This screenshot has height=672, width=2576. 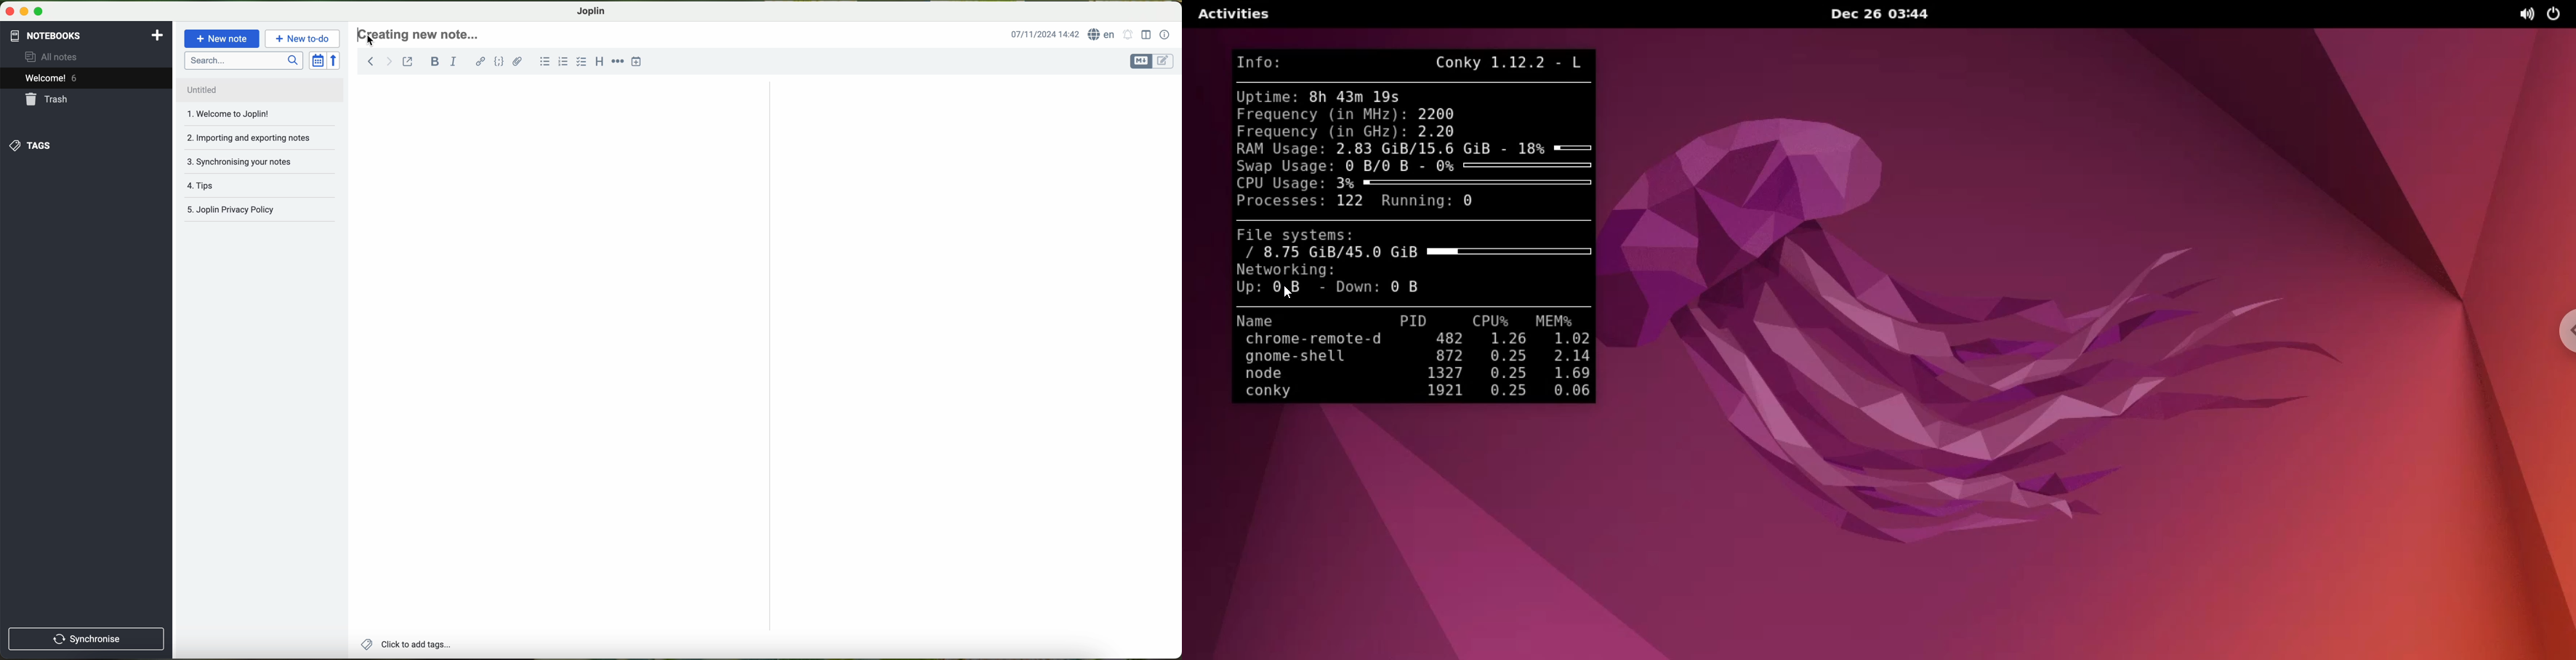 What do you see at coordinates (38, 14) in the screenshot?
I see `maximize` at bounding box center [38, 14].